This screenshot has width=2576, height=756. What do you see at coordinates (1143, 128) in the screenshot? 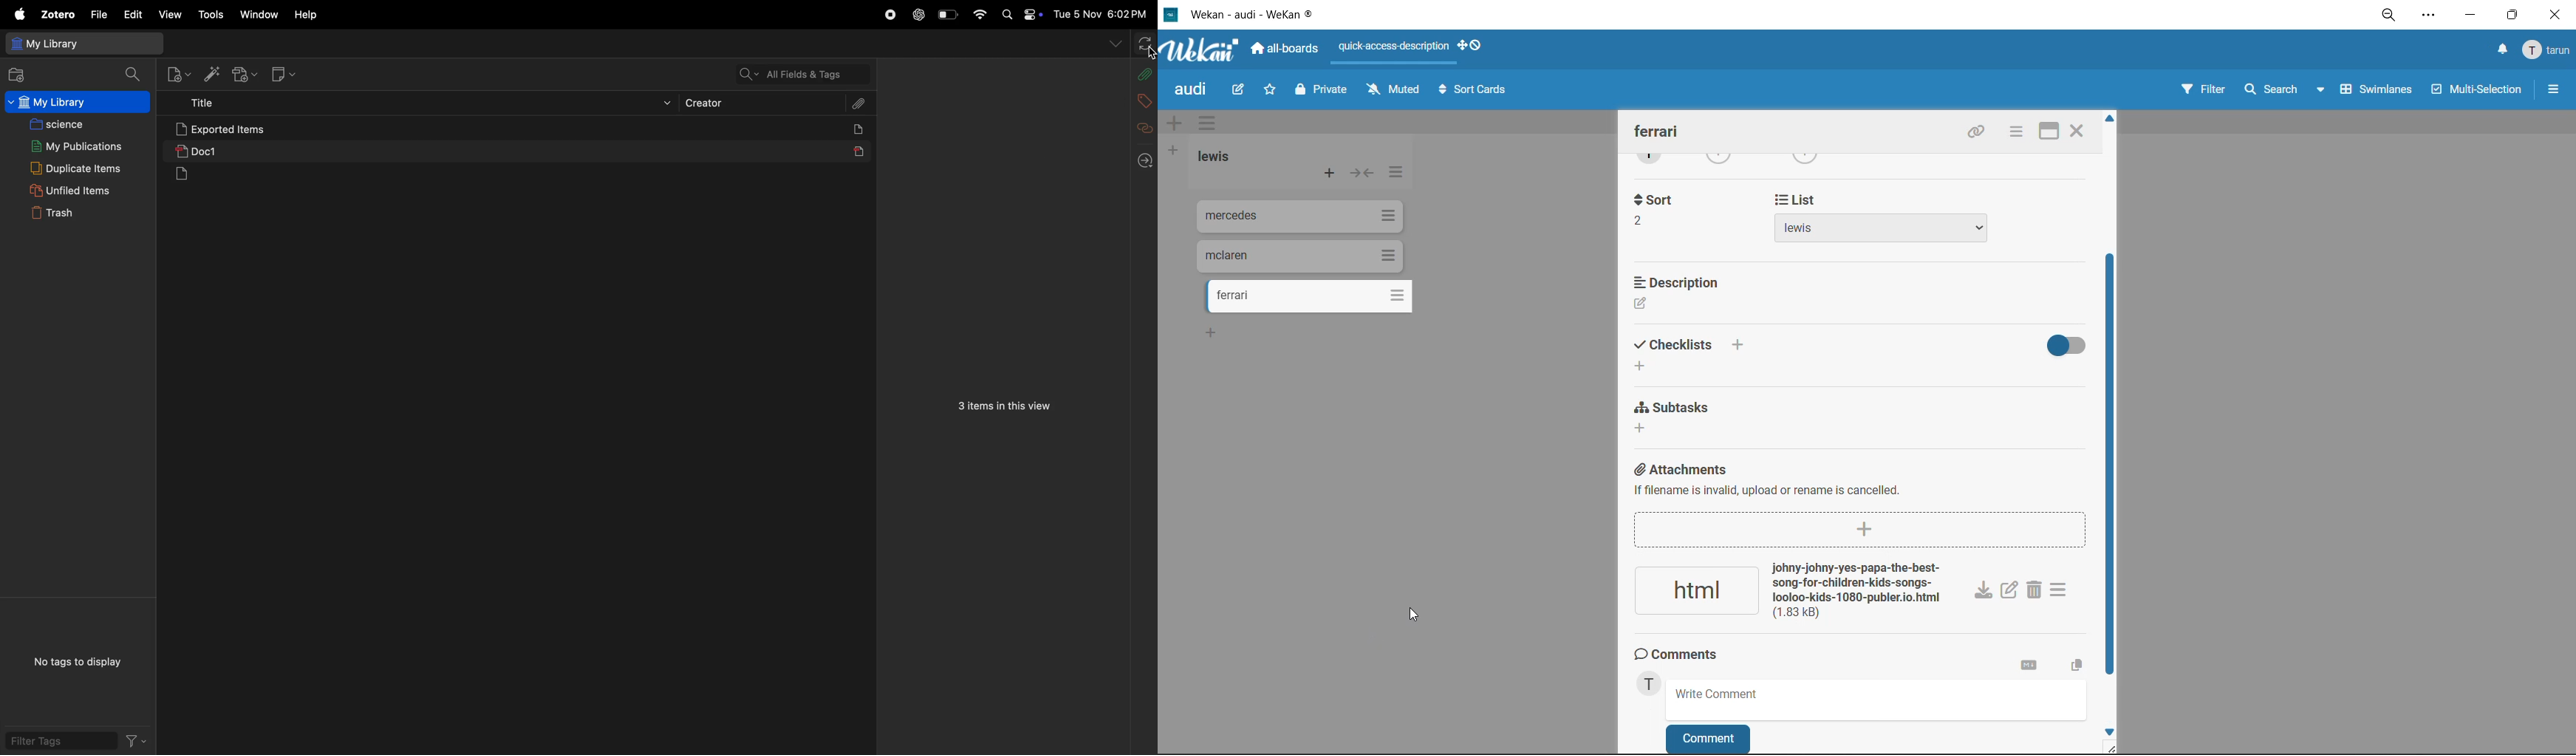
I see `related` at bounding box center [1143, 128].